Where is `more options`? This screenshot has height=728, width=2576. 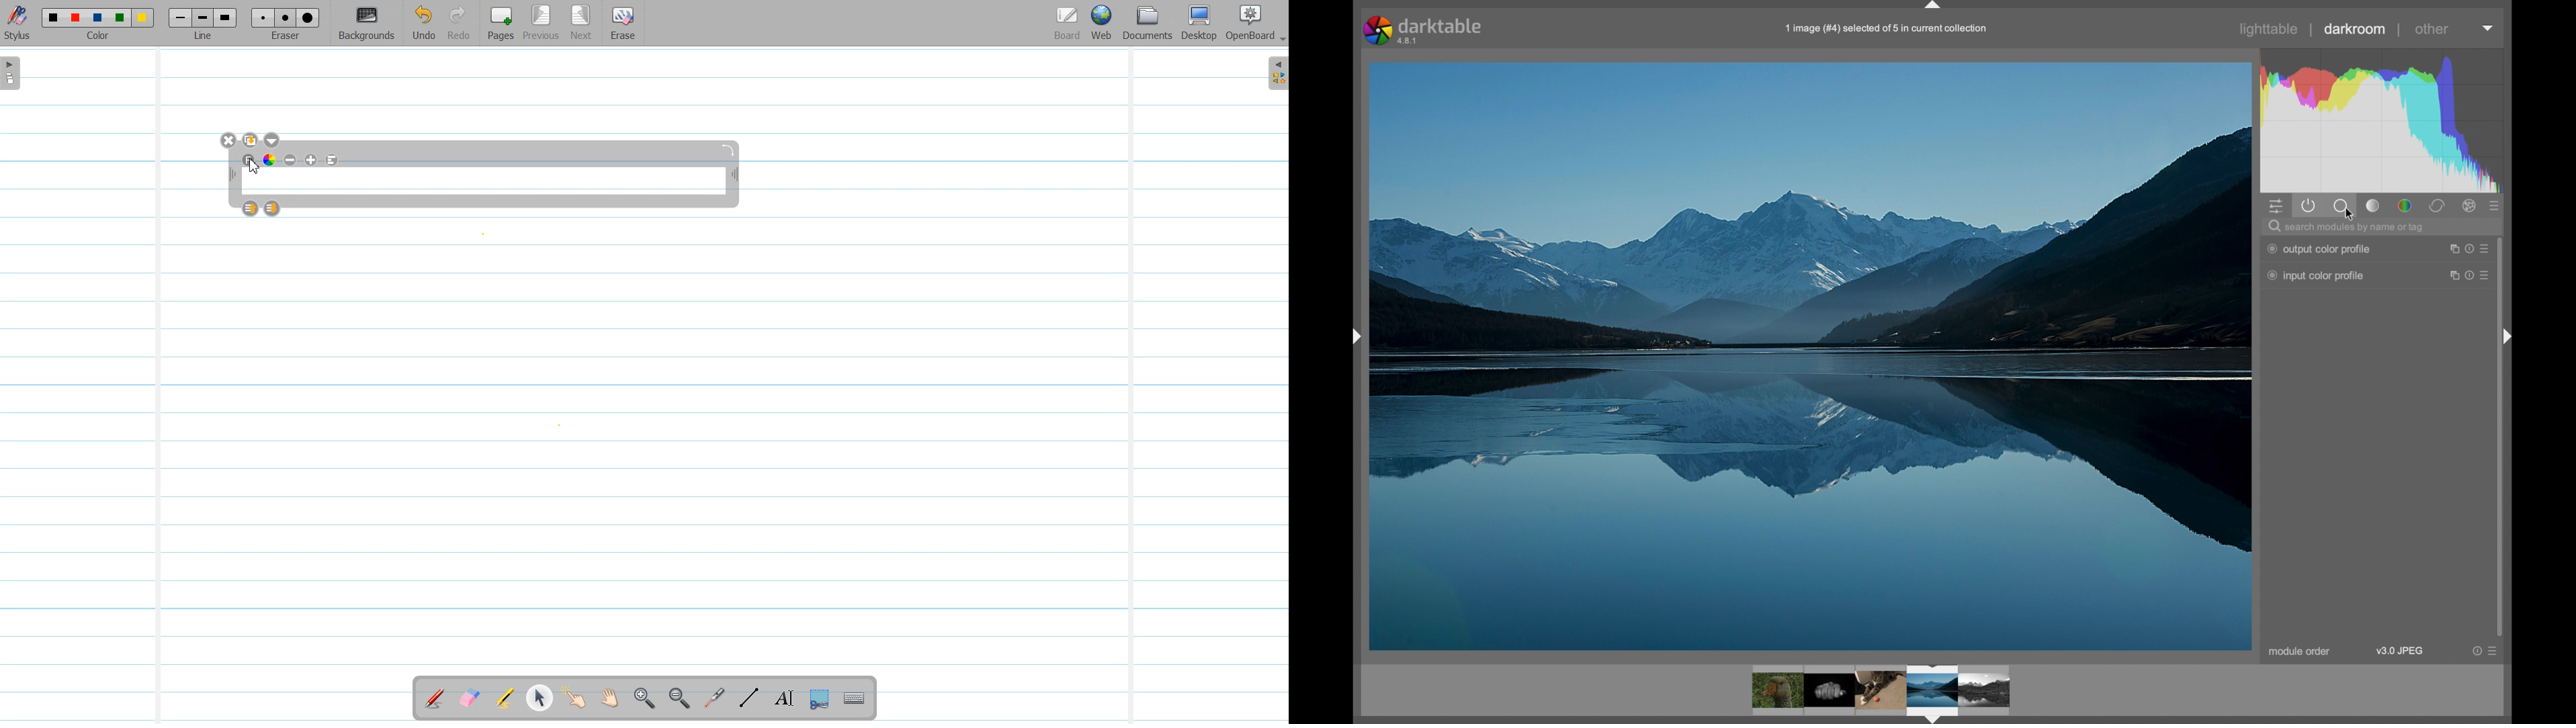 more options is located at coordinates (2471, 276).